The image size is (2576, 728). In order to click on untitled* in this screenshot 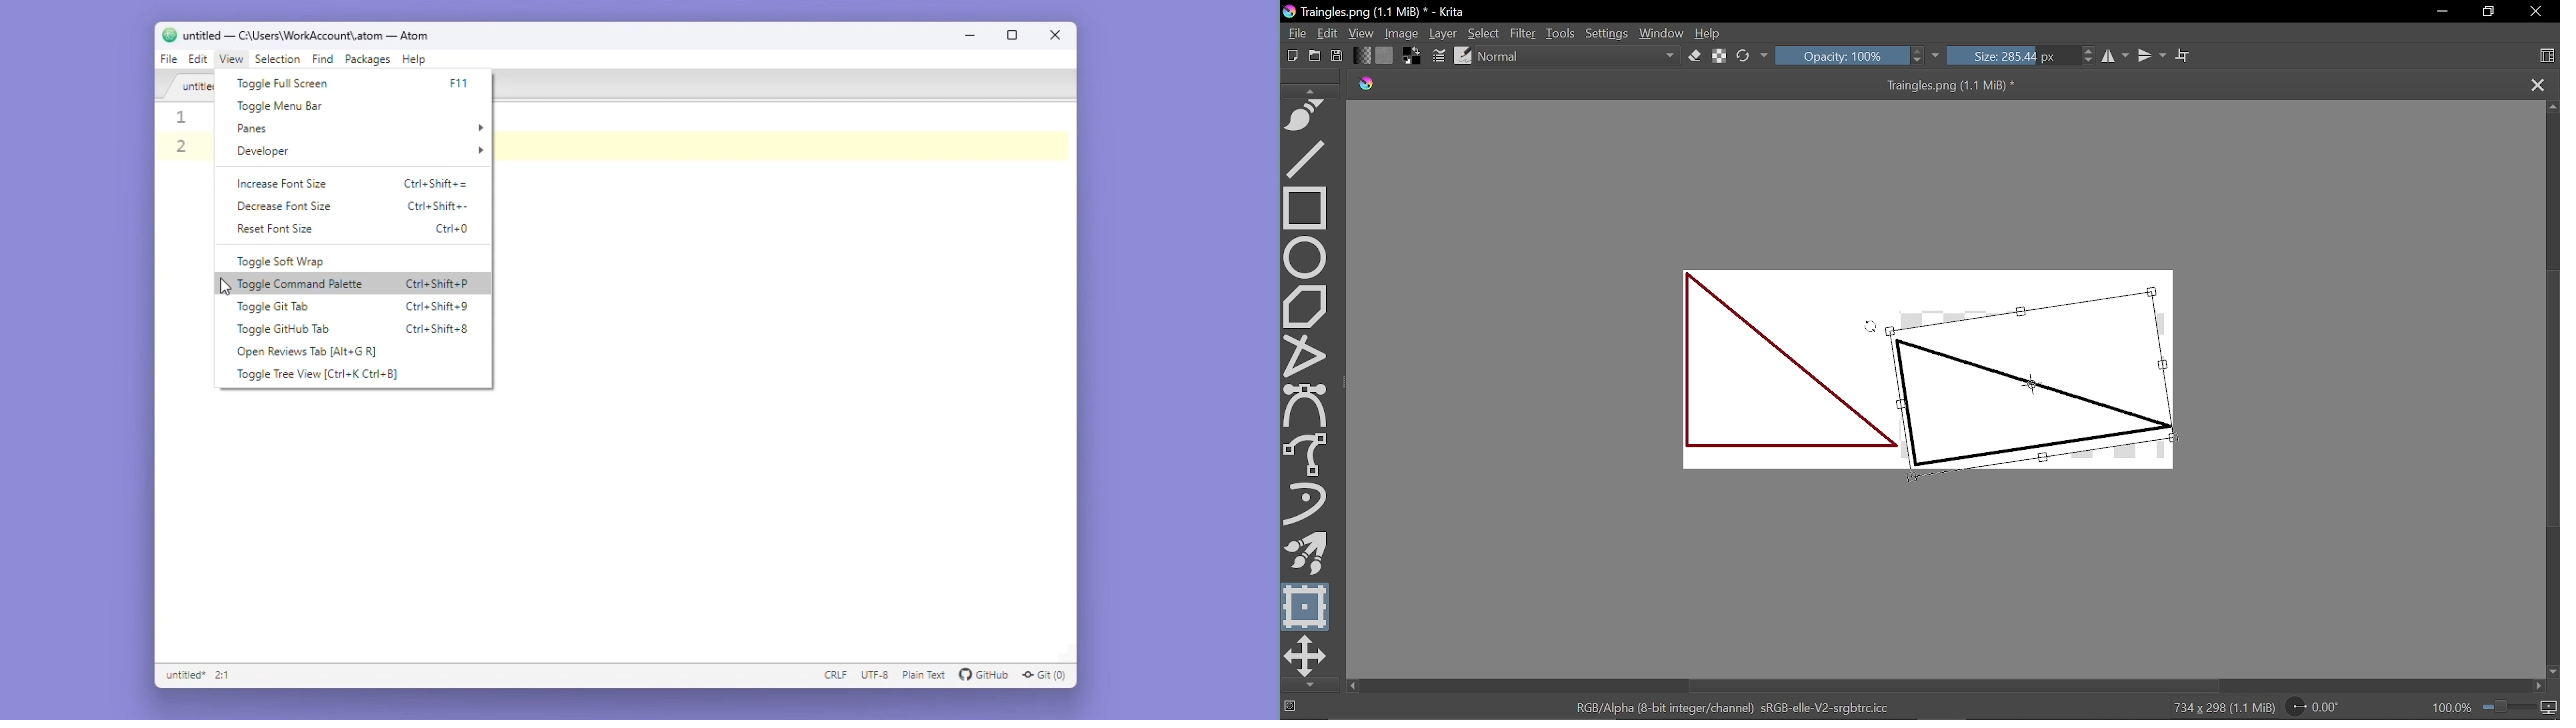, I will do `click(183, 676)`.